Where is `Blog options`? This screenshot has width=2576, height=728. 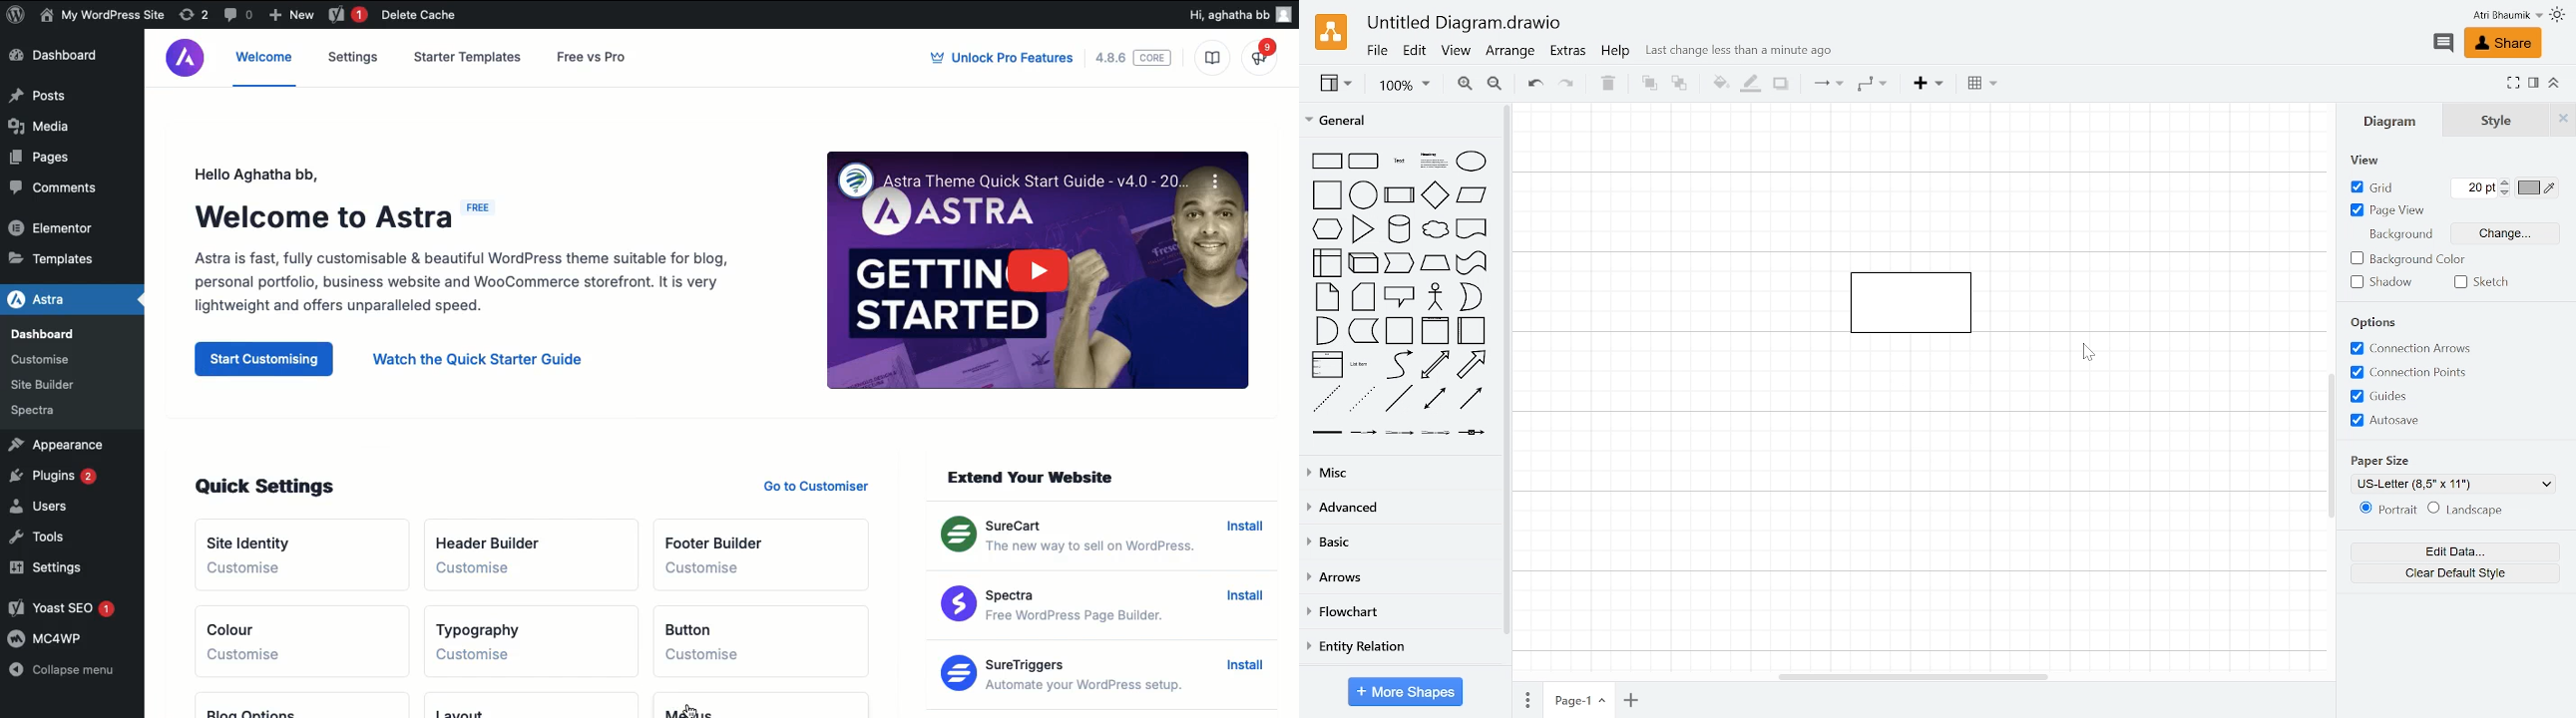 Blog options is located at coordinates (255, 706).